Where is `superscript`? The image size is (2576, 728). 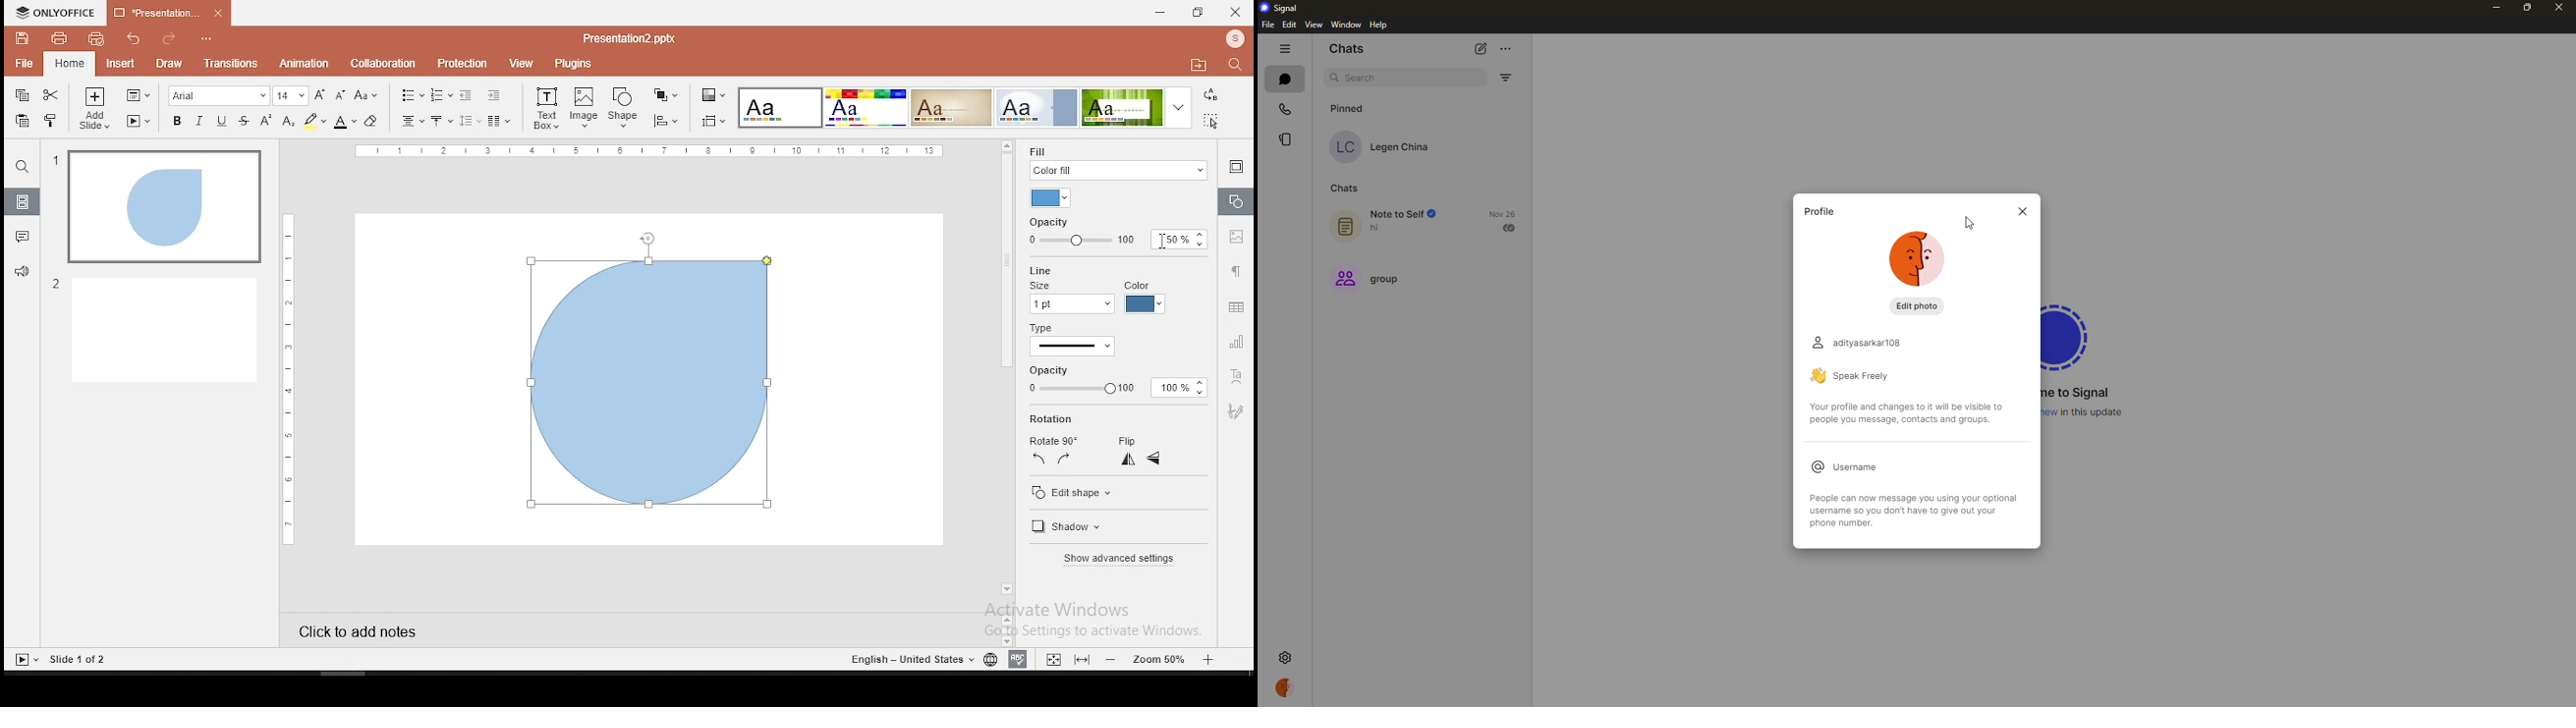 superscript is located at coordinates (267, 120).